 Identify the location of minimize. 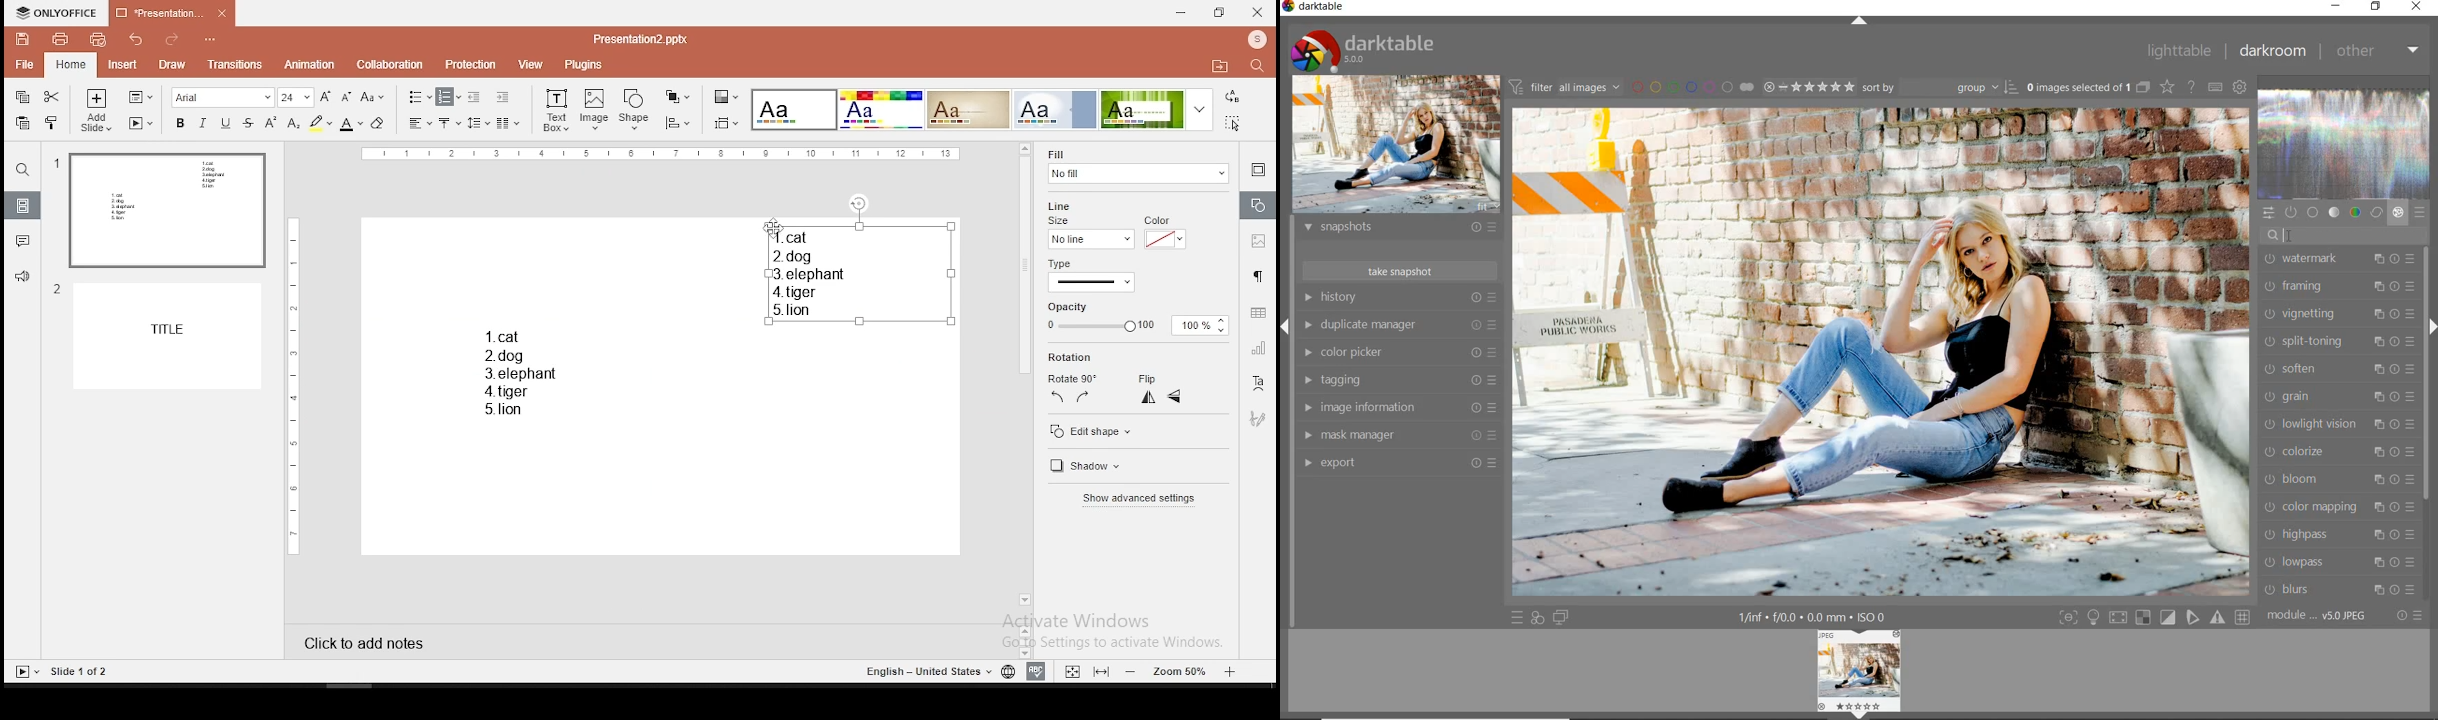
(1181, 14).